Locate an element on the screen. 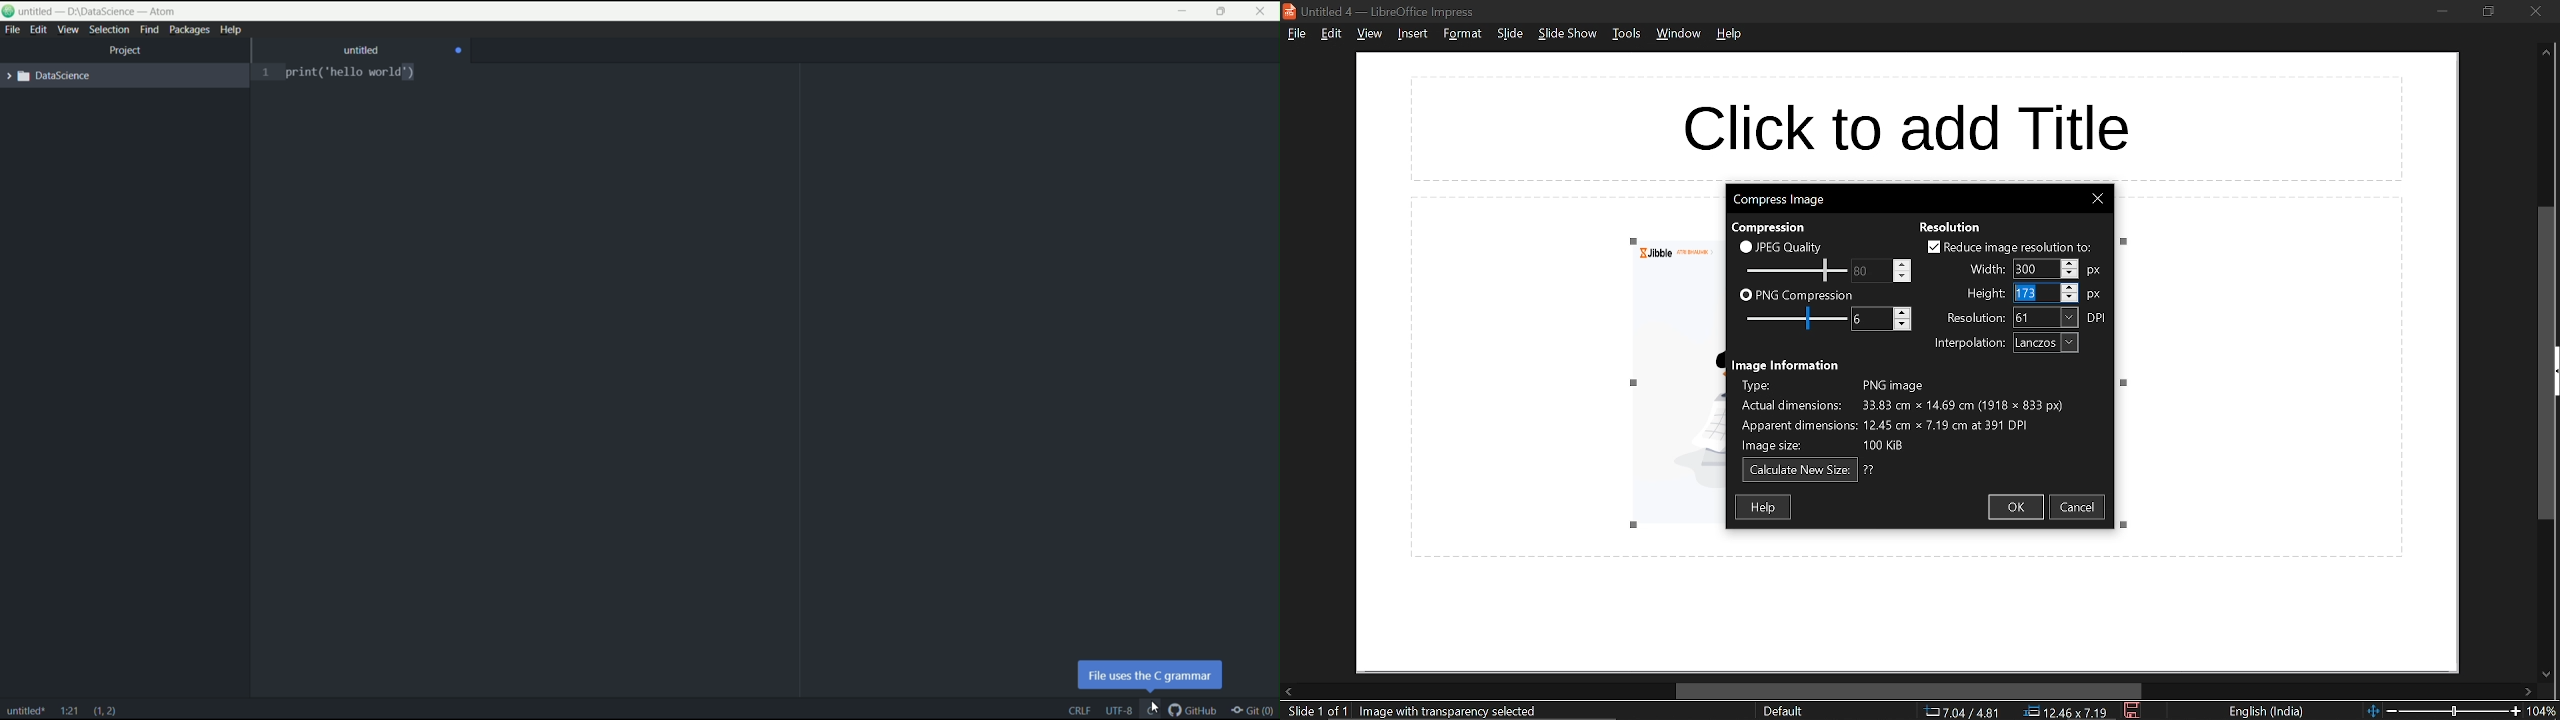 This screenshot has width=2576, height=728. move down is located at coordinates (2544, 672).